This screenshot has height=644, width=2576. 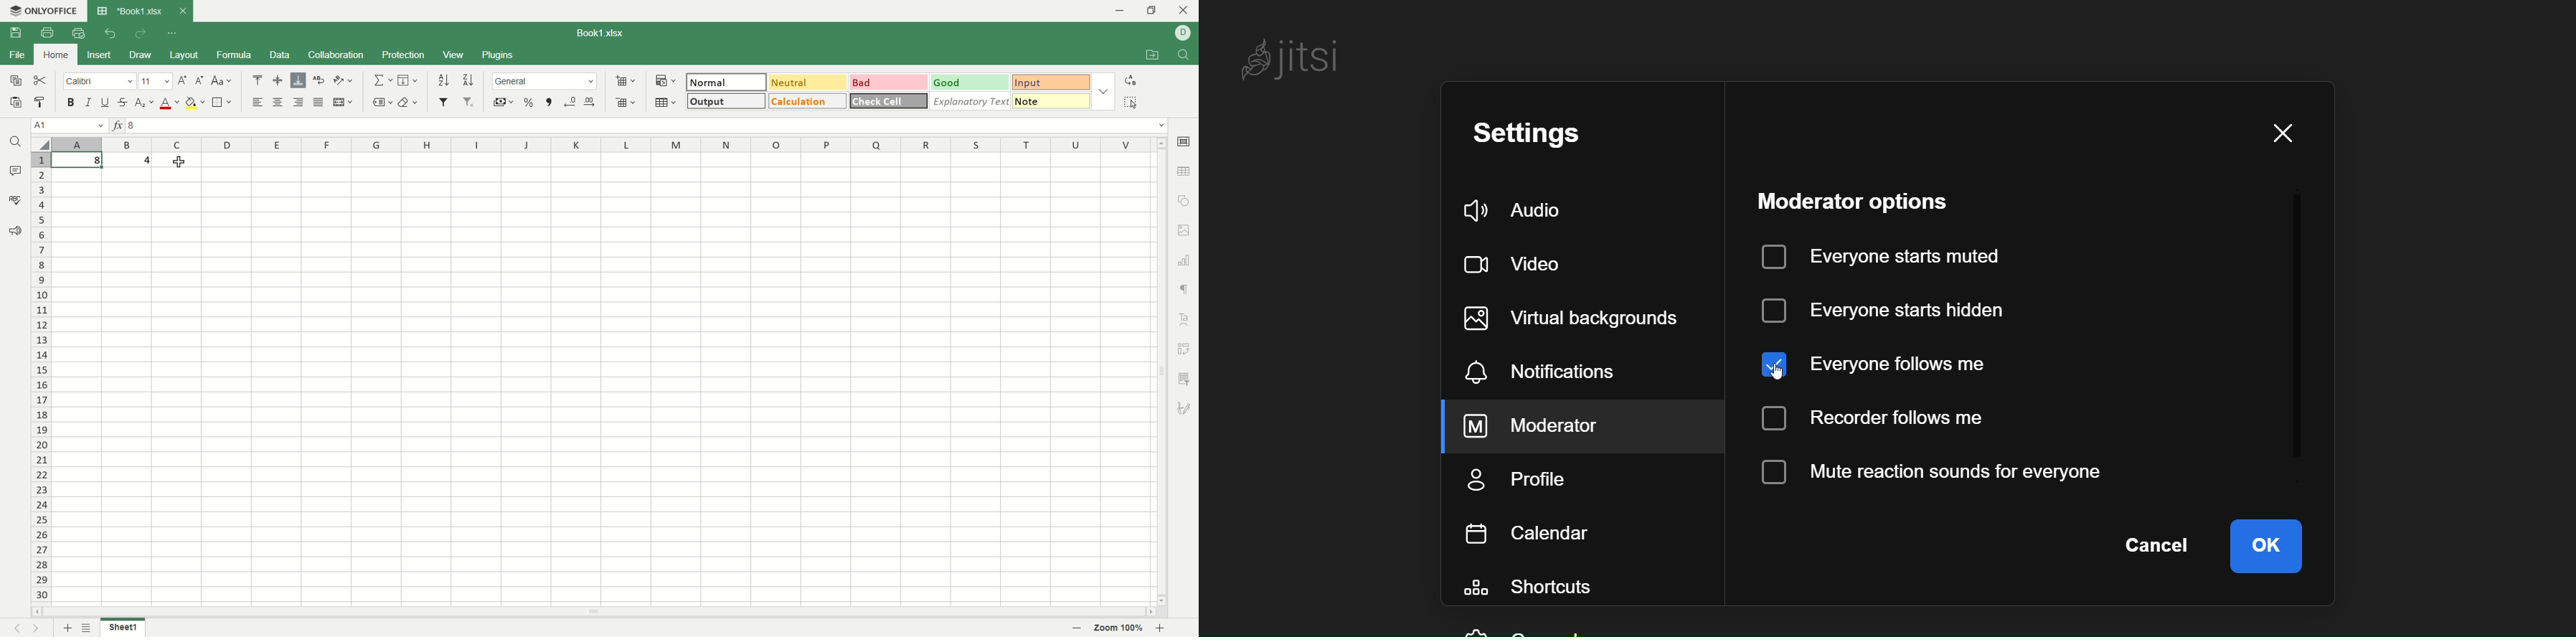 I want to click on insert cell, so click(x=625, y=82).